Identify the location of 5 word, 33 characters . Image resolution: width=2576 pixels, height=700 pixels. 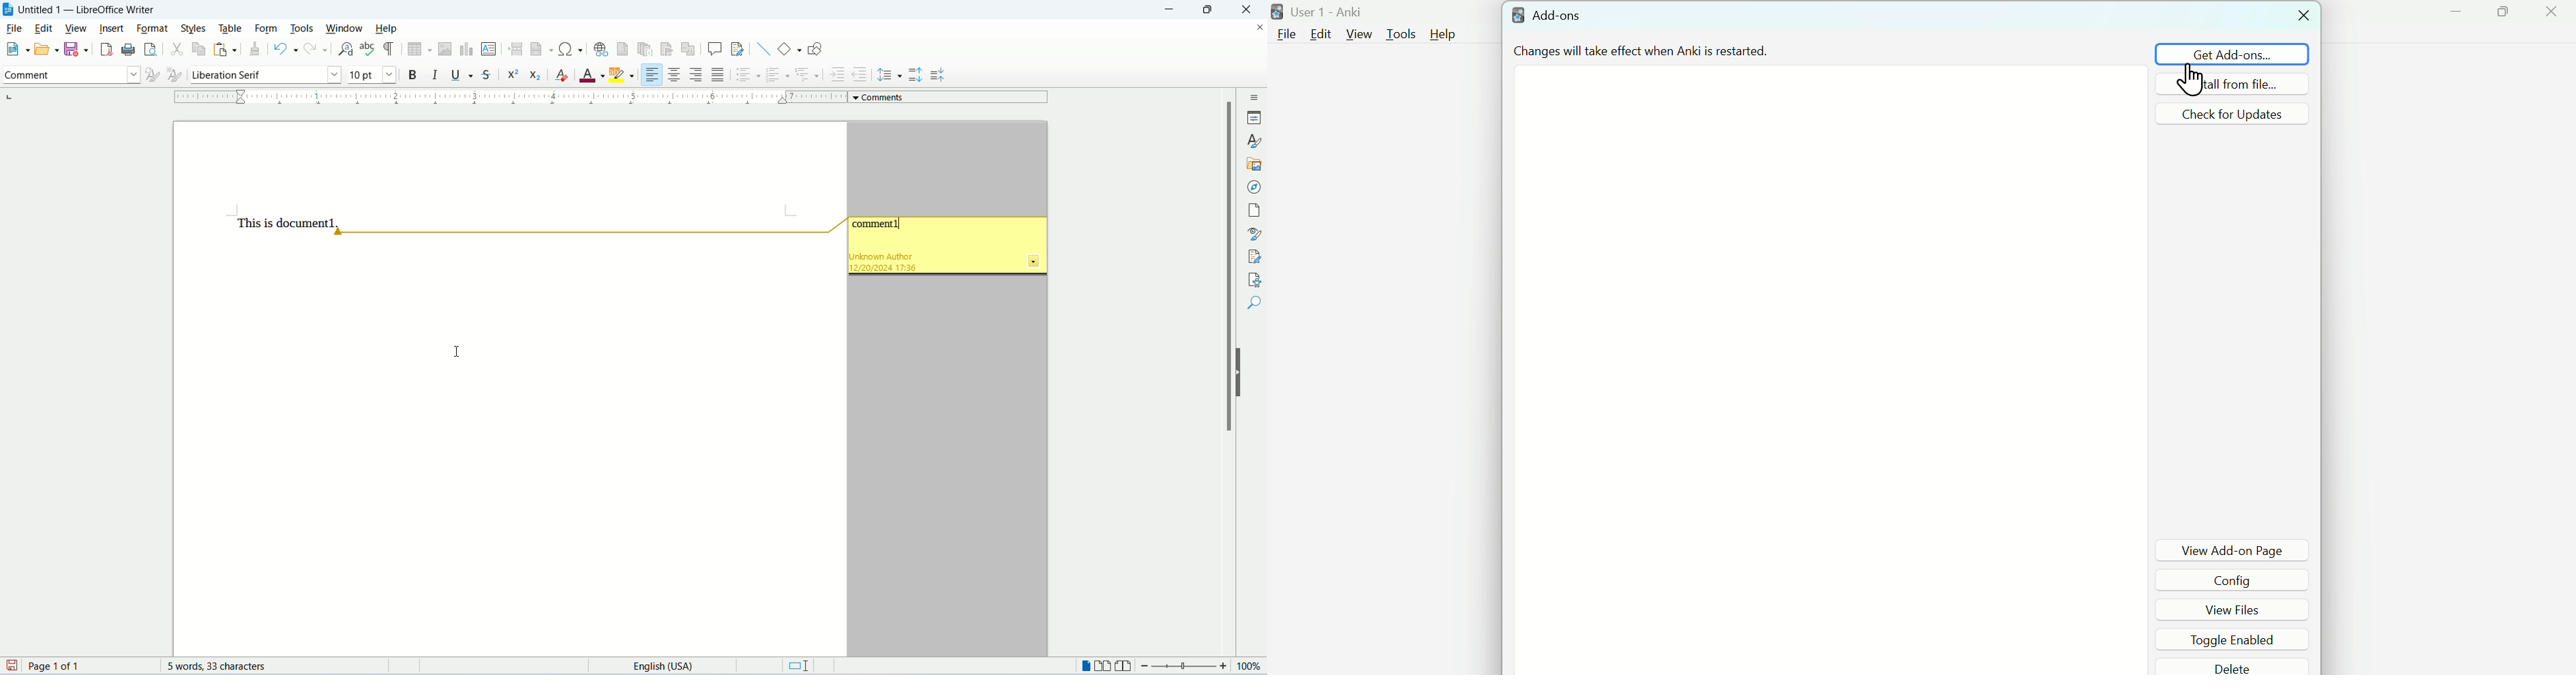
(224, 666).